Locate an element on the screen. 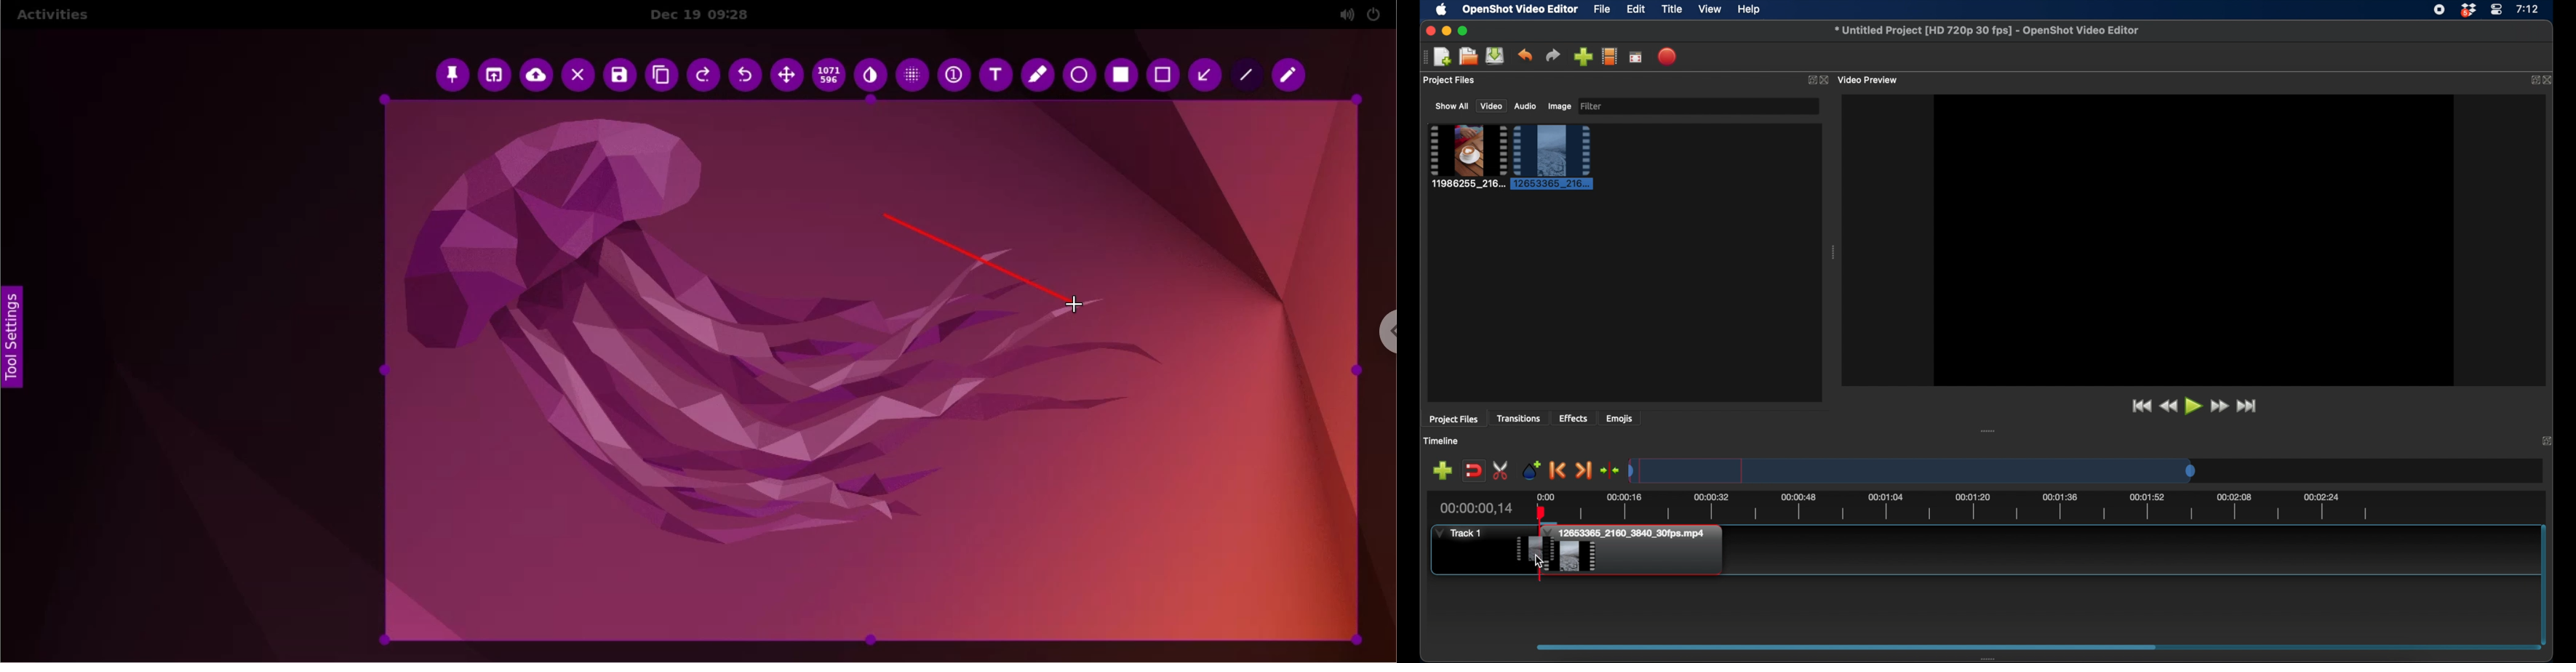 Image resolution: width=2576 pixels, height=672 pixels. enable razor is located at coordinates (1501, 470).